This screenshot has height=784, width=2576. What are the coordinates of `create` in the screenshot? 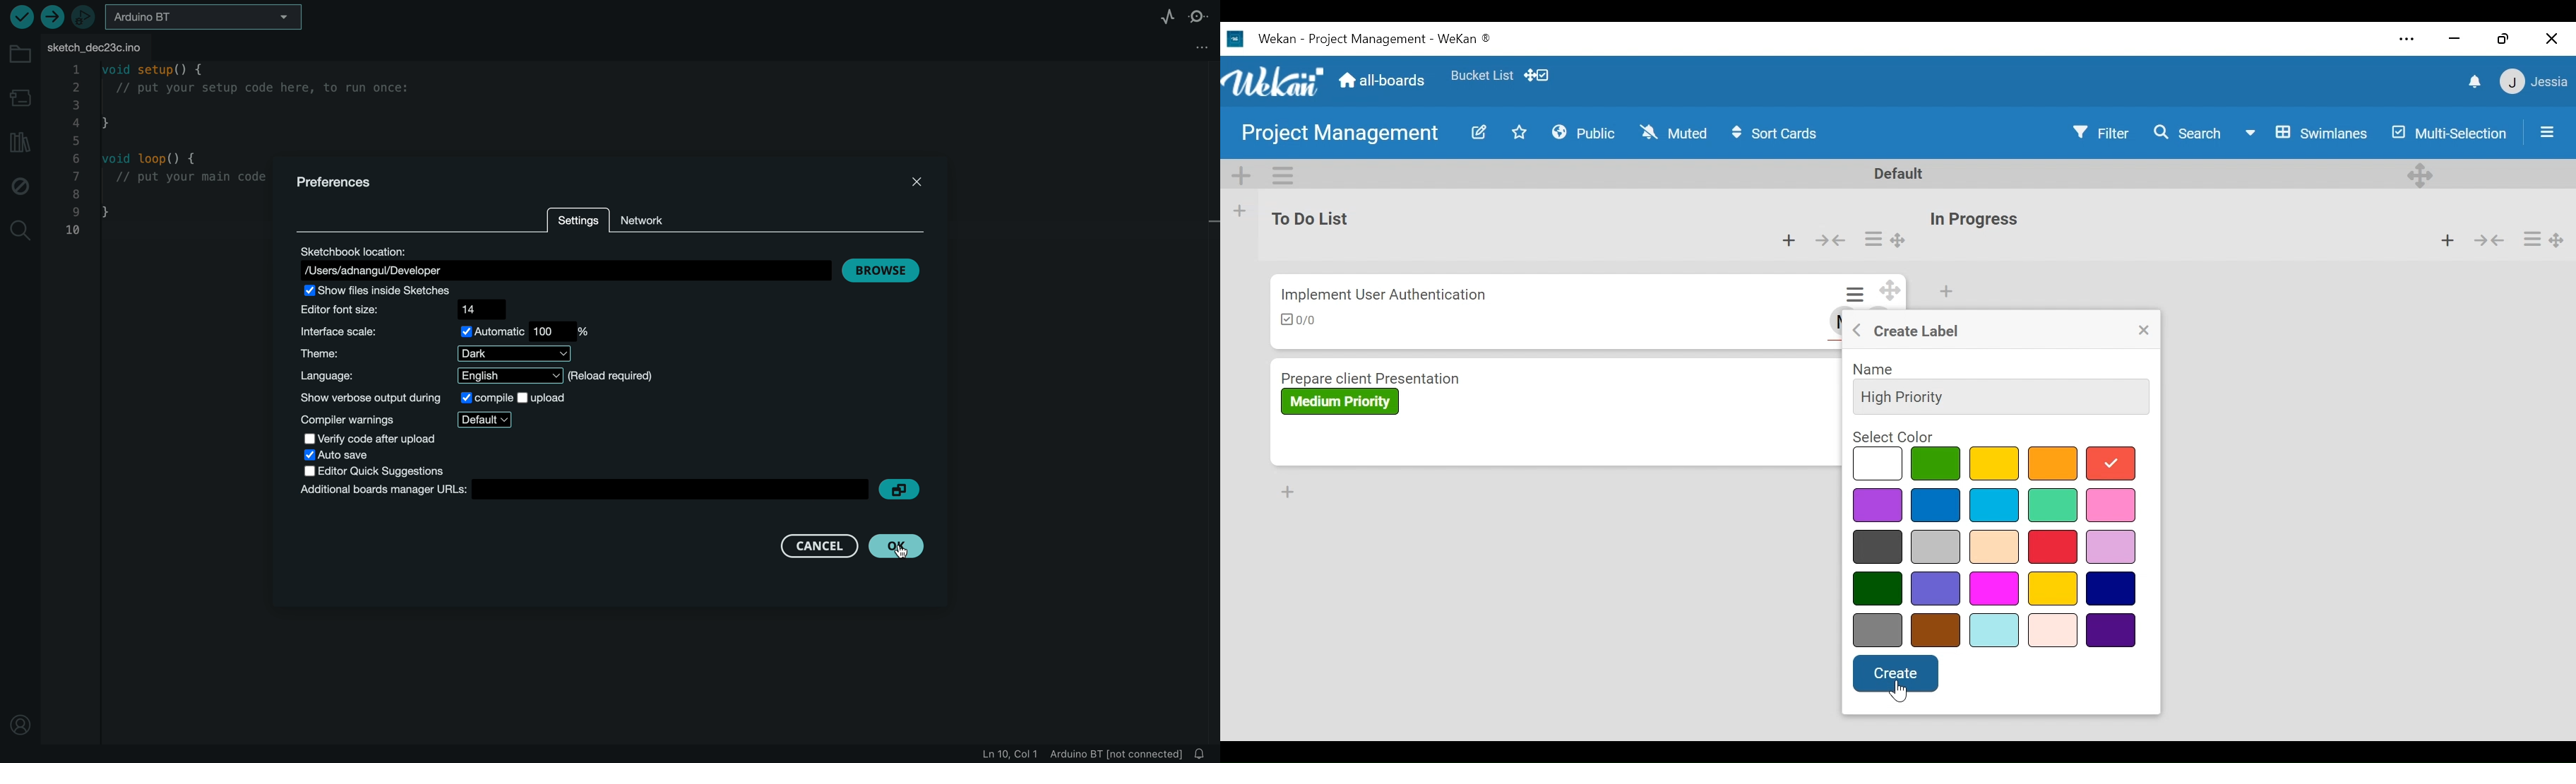 It's located at (1897, 672).